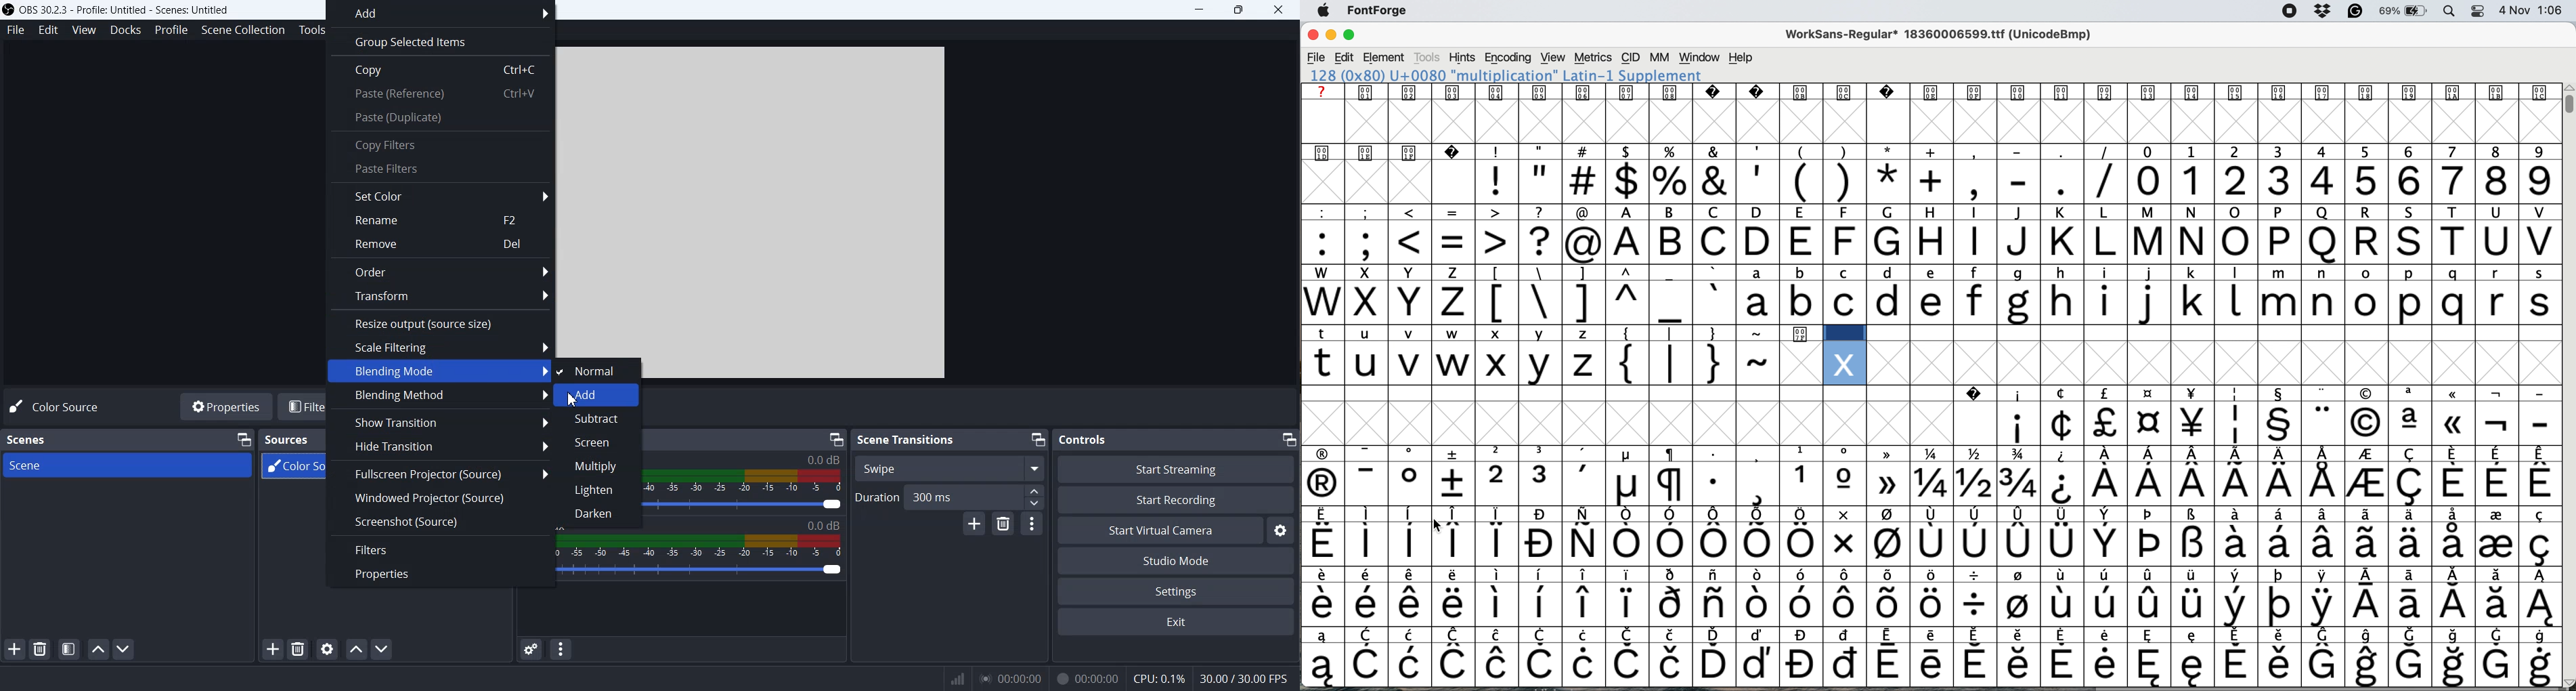 This screenshot has width=2576, height=700. I want to click on Lighten, so click(601, 490).